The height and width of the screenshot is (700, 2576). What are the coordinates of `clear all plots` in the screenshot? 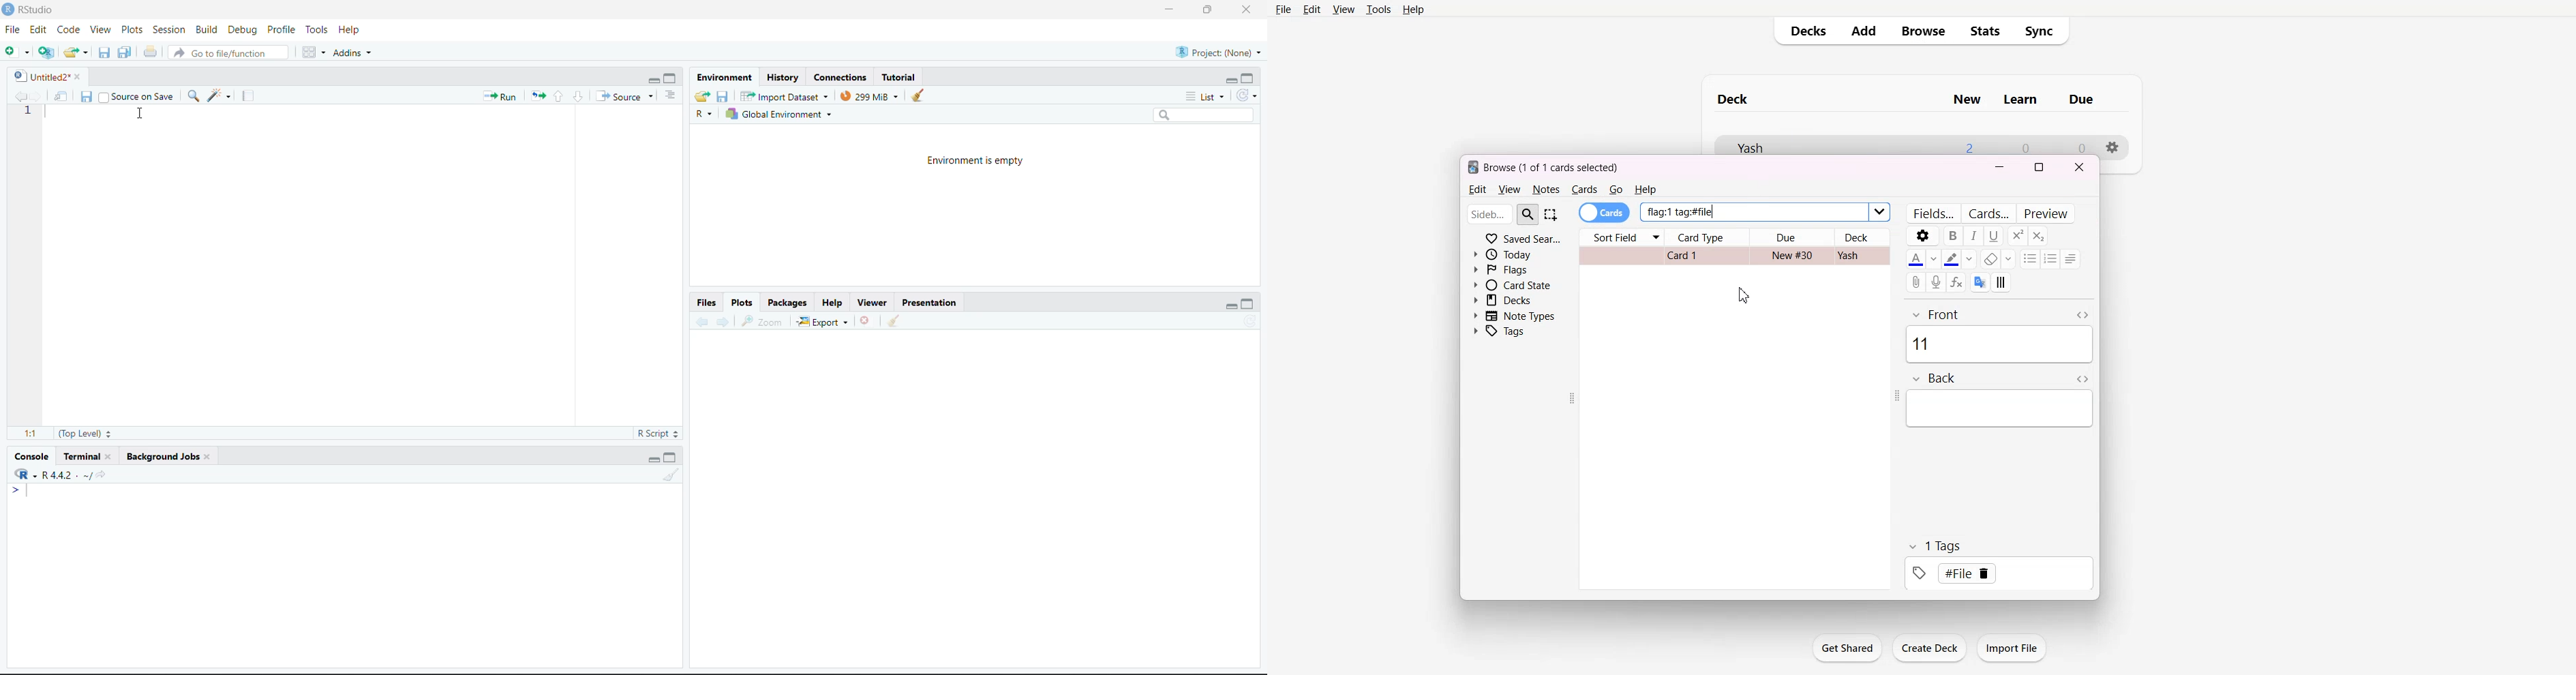 It's located at (895, 322).